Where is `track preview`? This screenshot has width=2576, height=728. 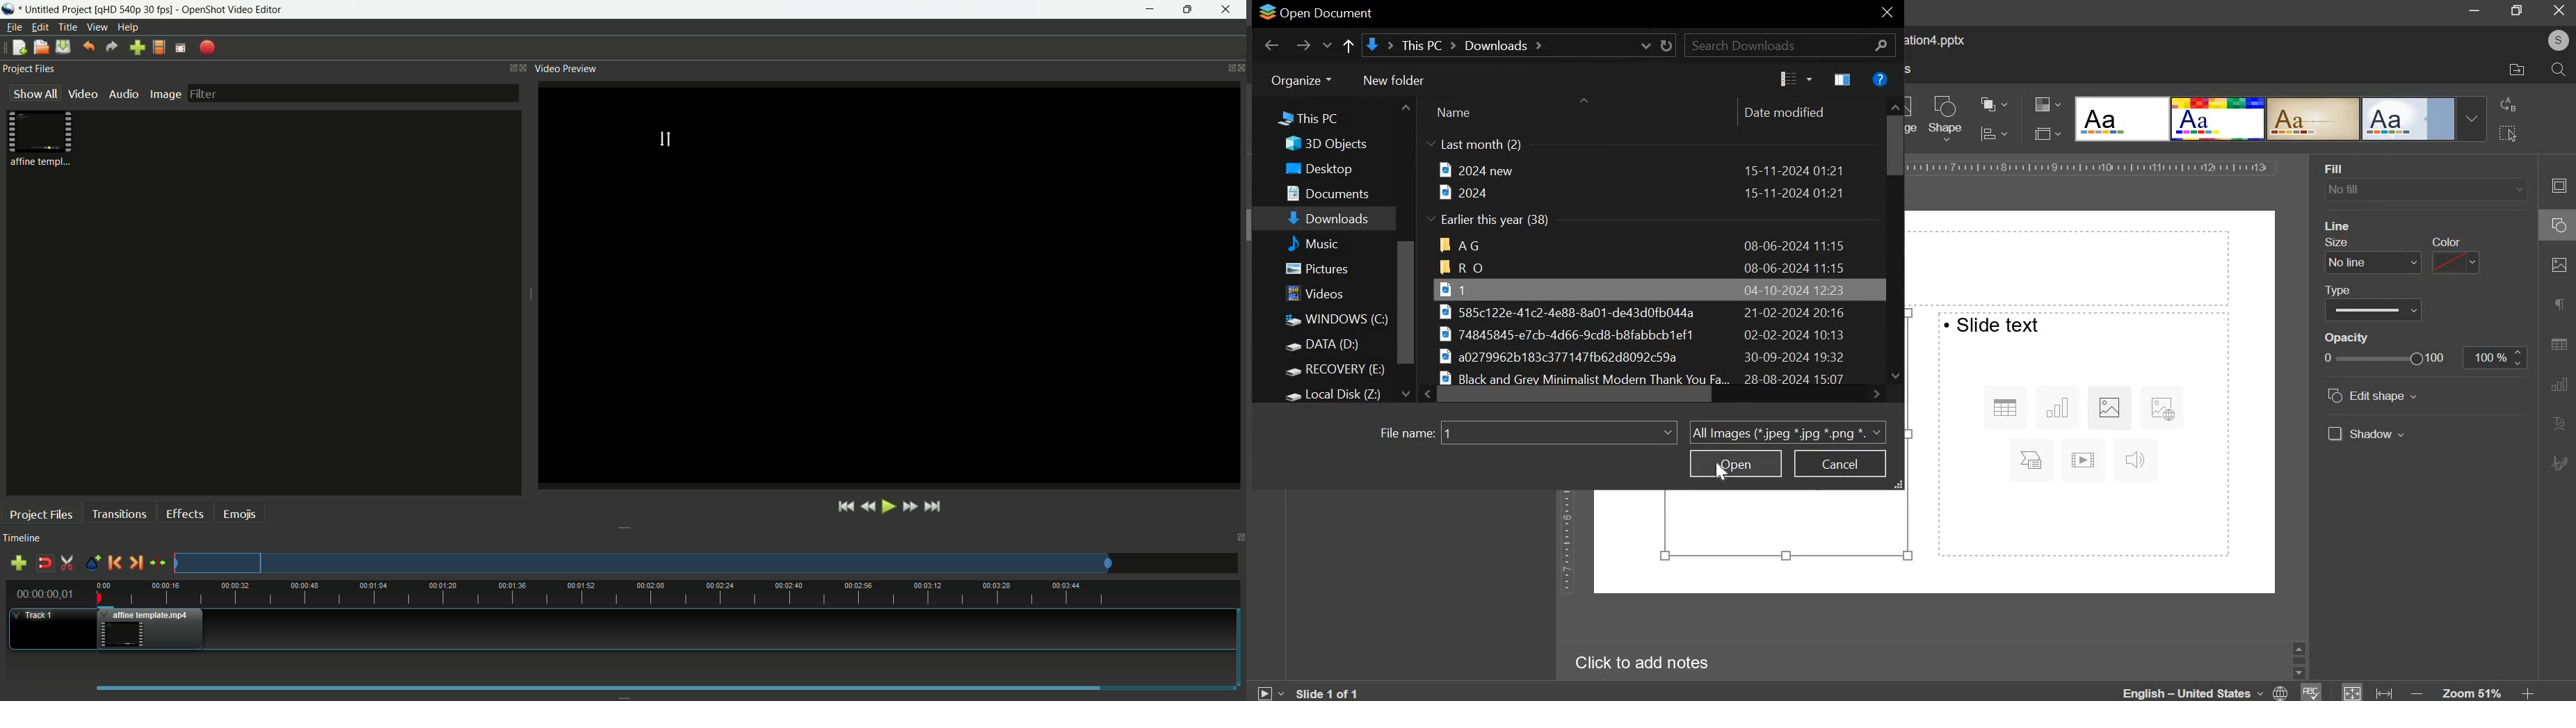
track preview is located at coordinates (644, 563).